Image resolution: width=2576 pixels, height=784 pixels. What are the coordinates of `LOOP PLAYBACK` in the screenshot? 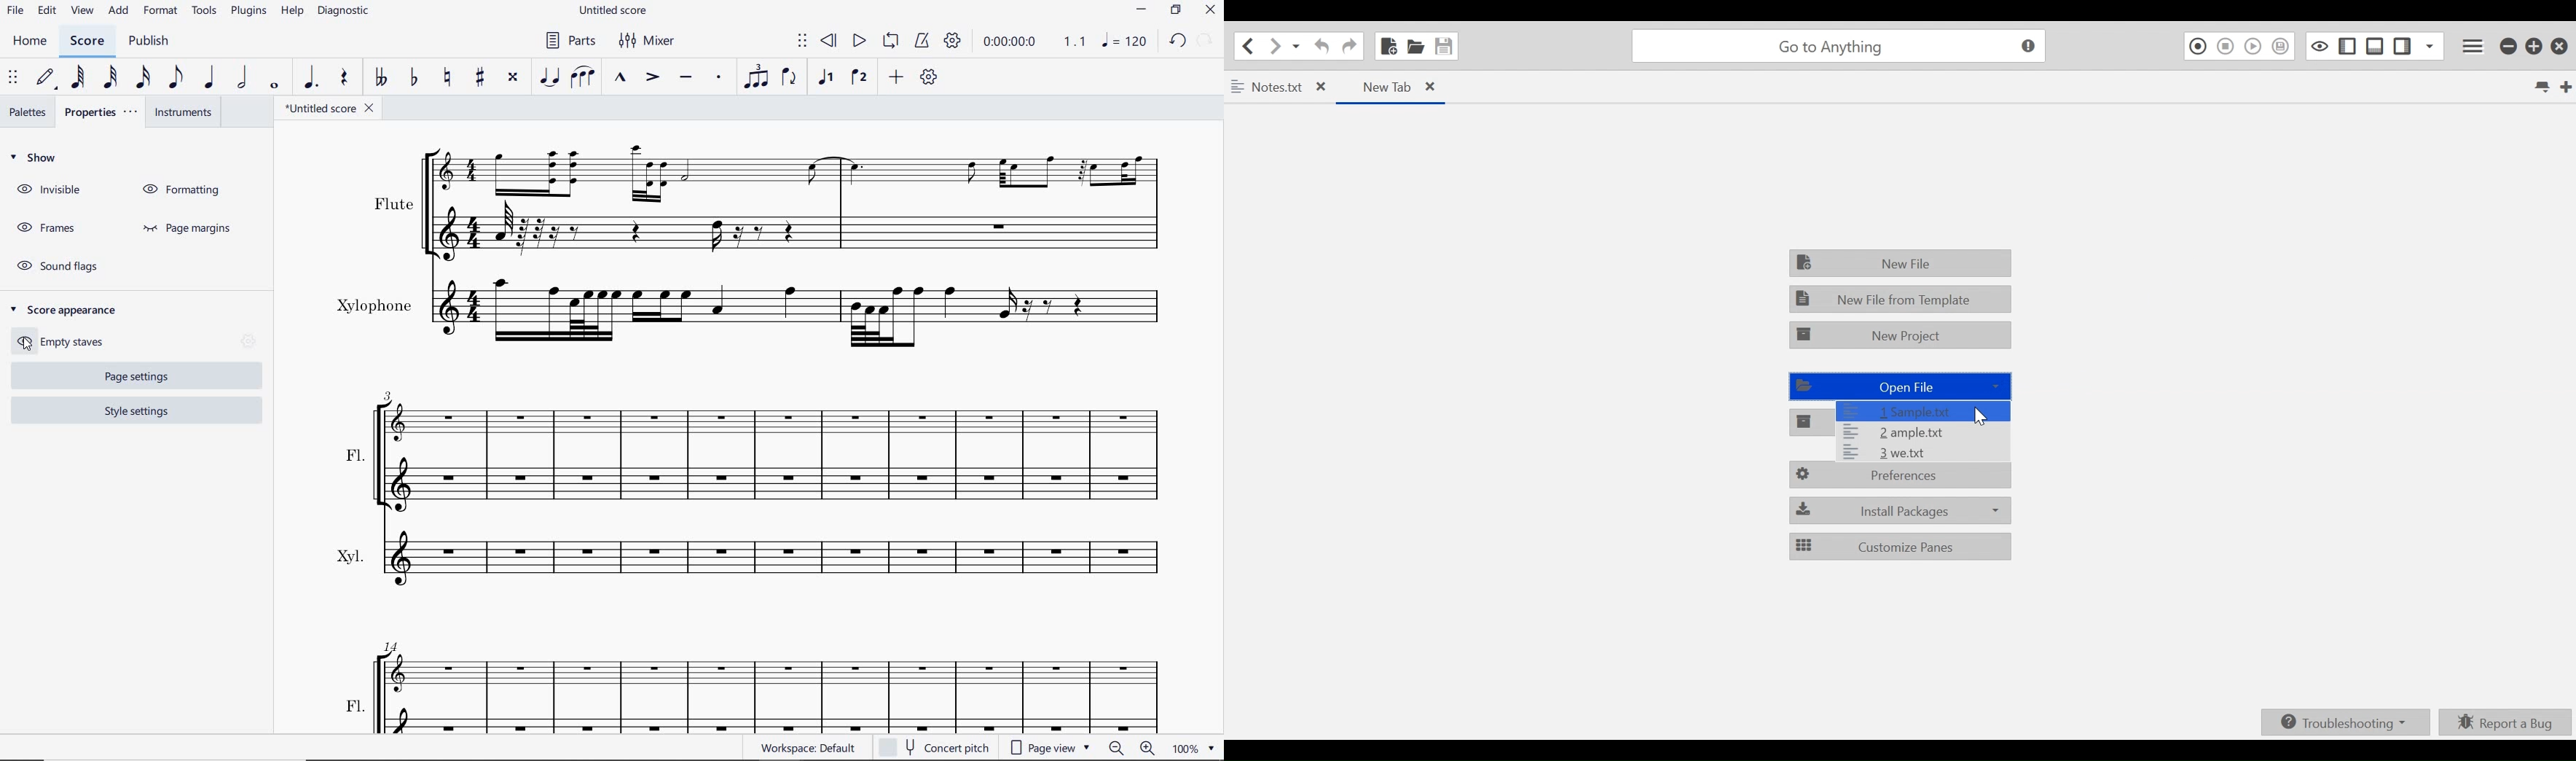 It's located at (891, 42).